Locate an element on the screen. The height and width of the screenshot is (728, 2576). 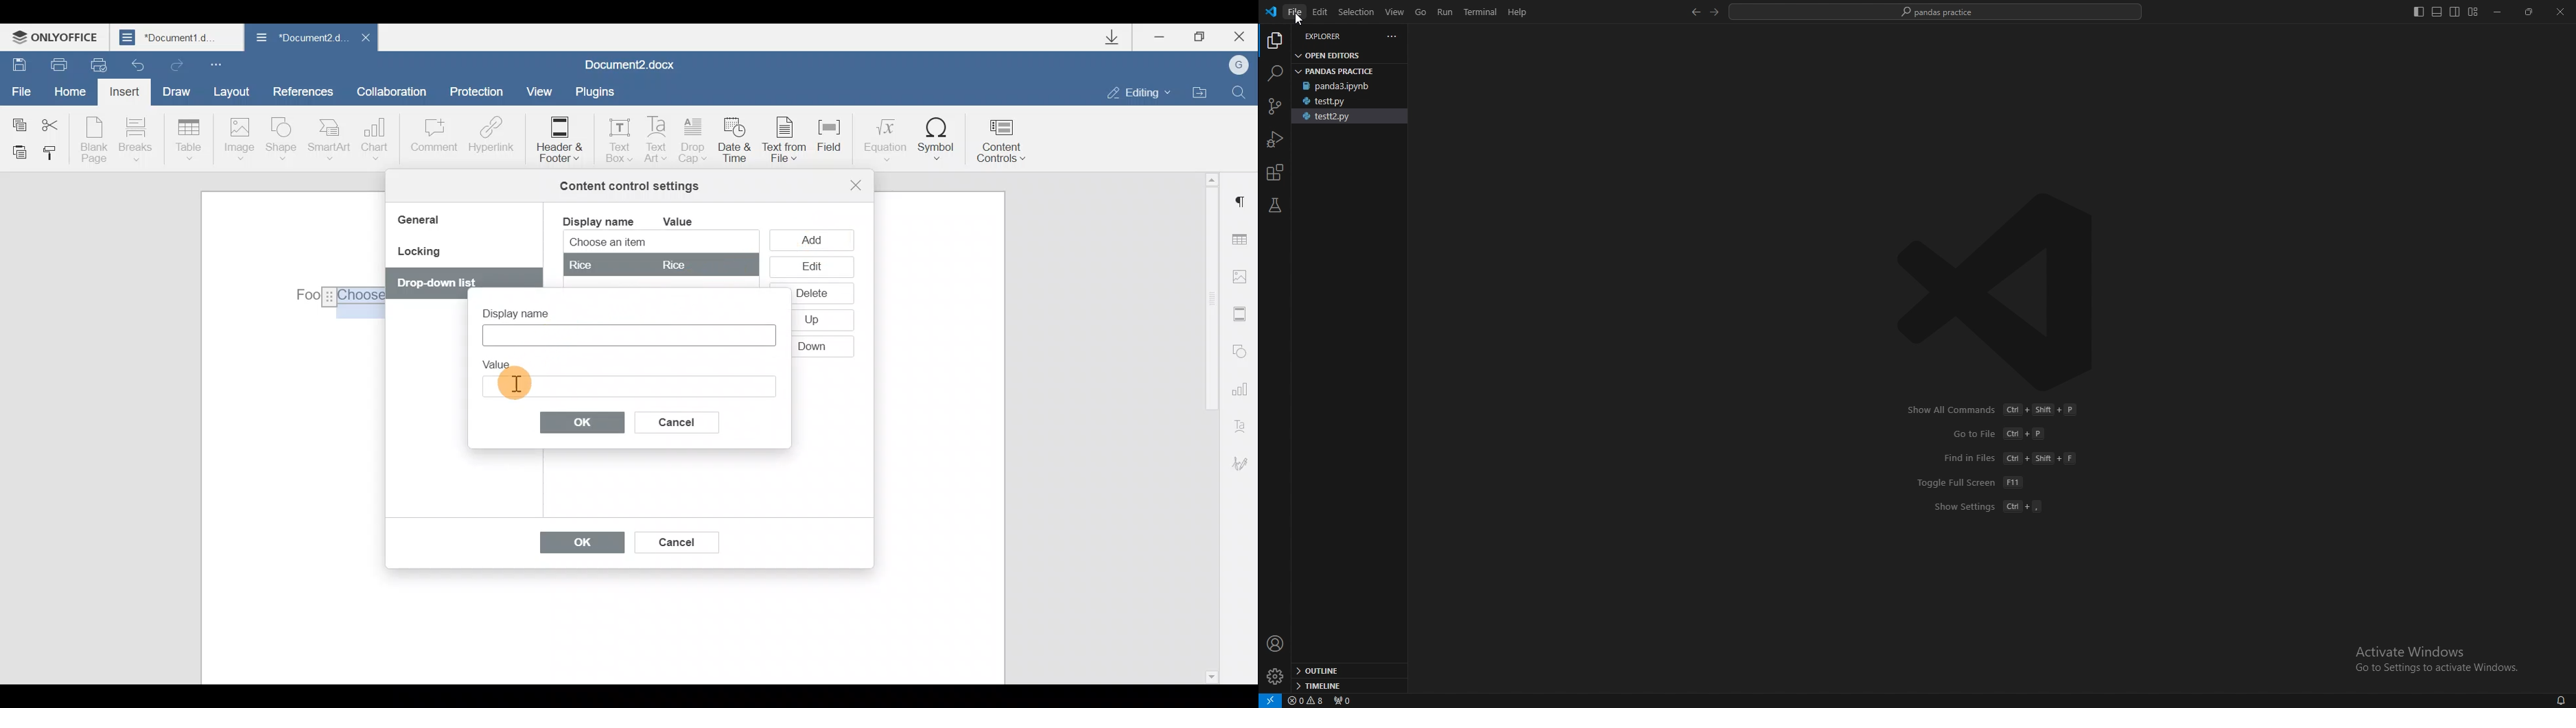
Plugins is located at coordinates (599, 92).